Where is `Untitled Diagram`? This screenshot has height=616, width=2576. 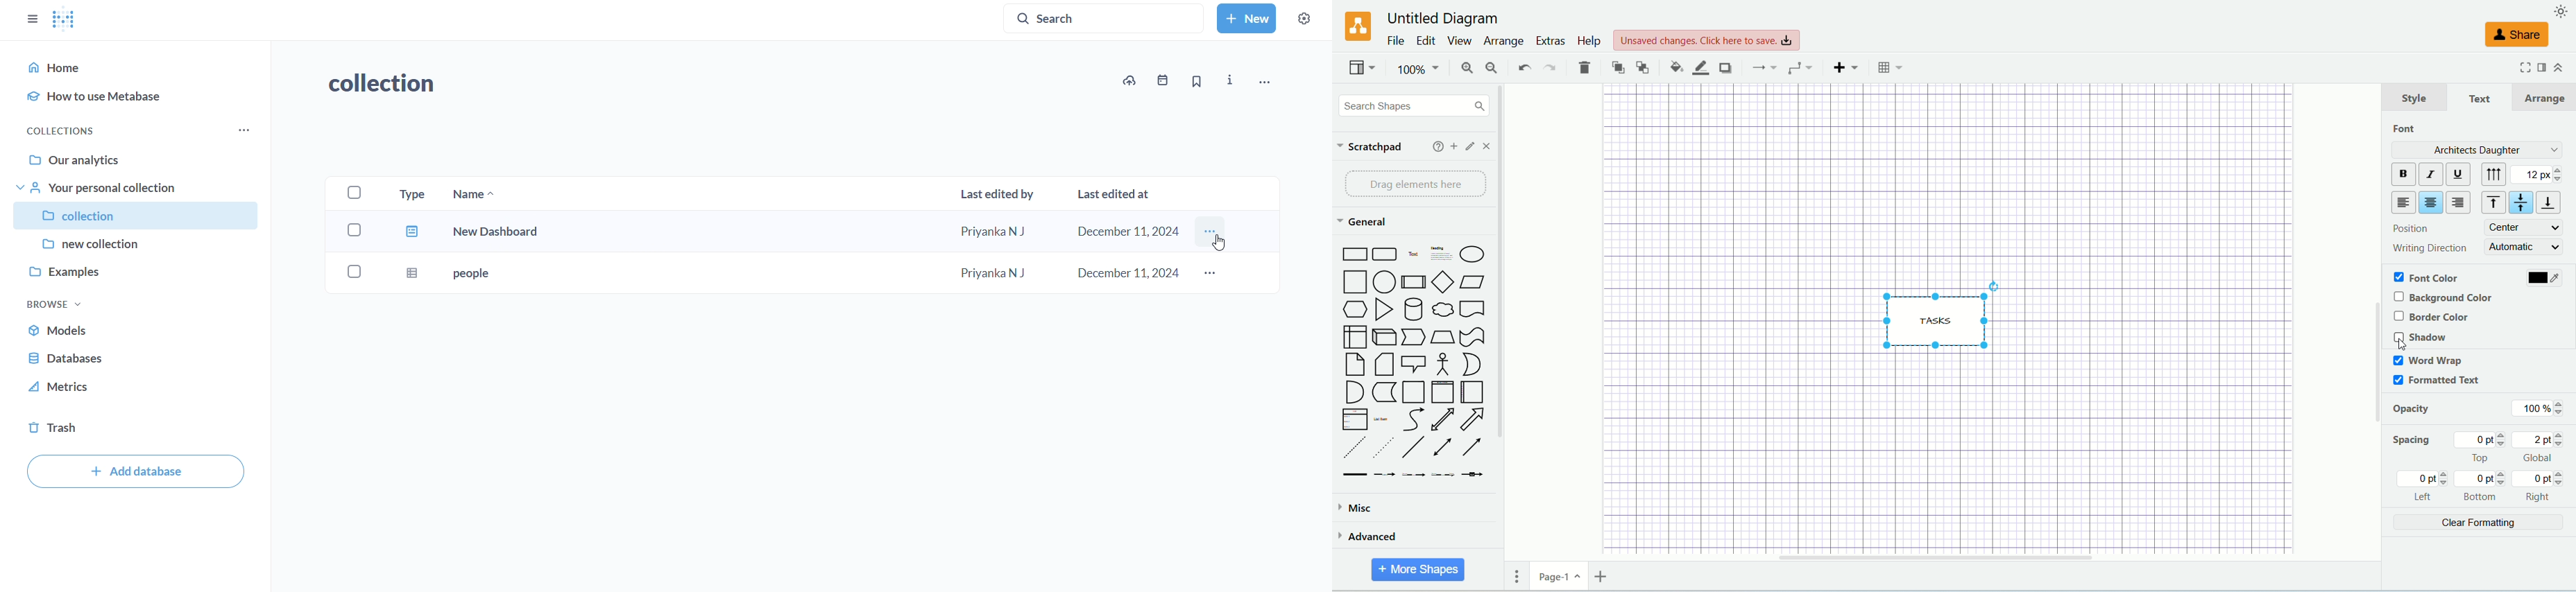
Untitled Diagram is located at coordinates (1438, 19).